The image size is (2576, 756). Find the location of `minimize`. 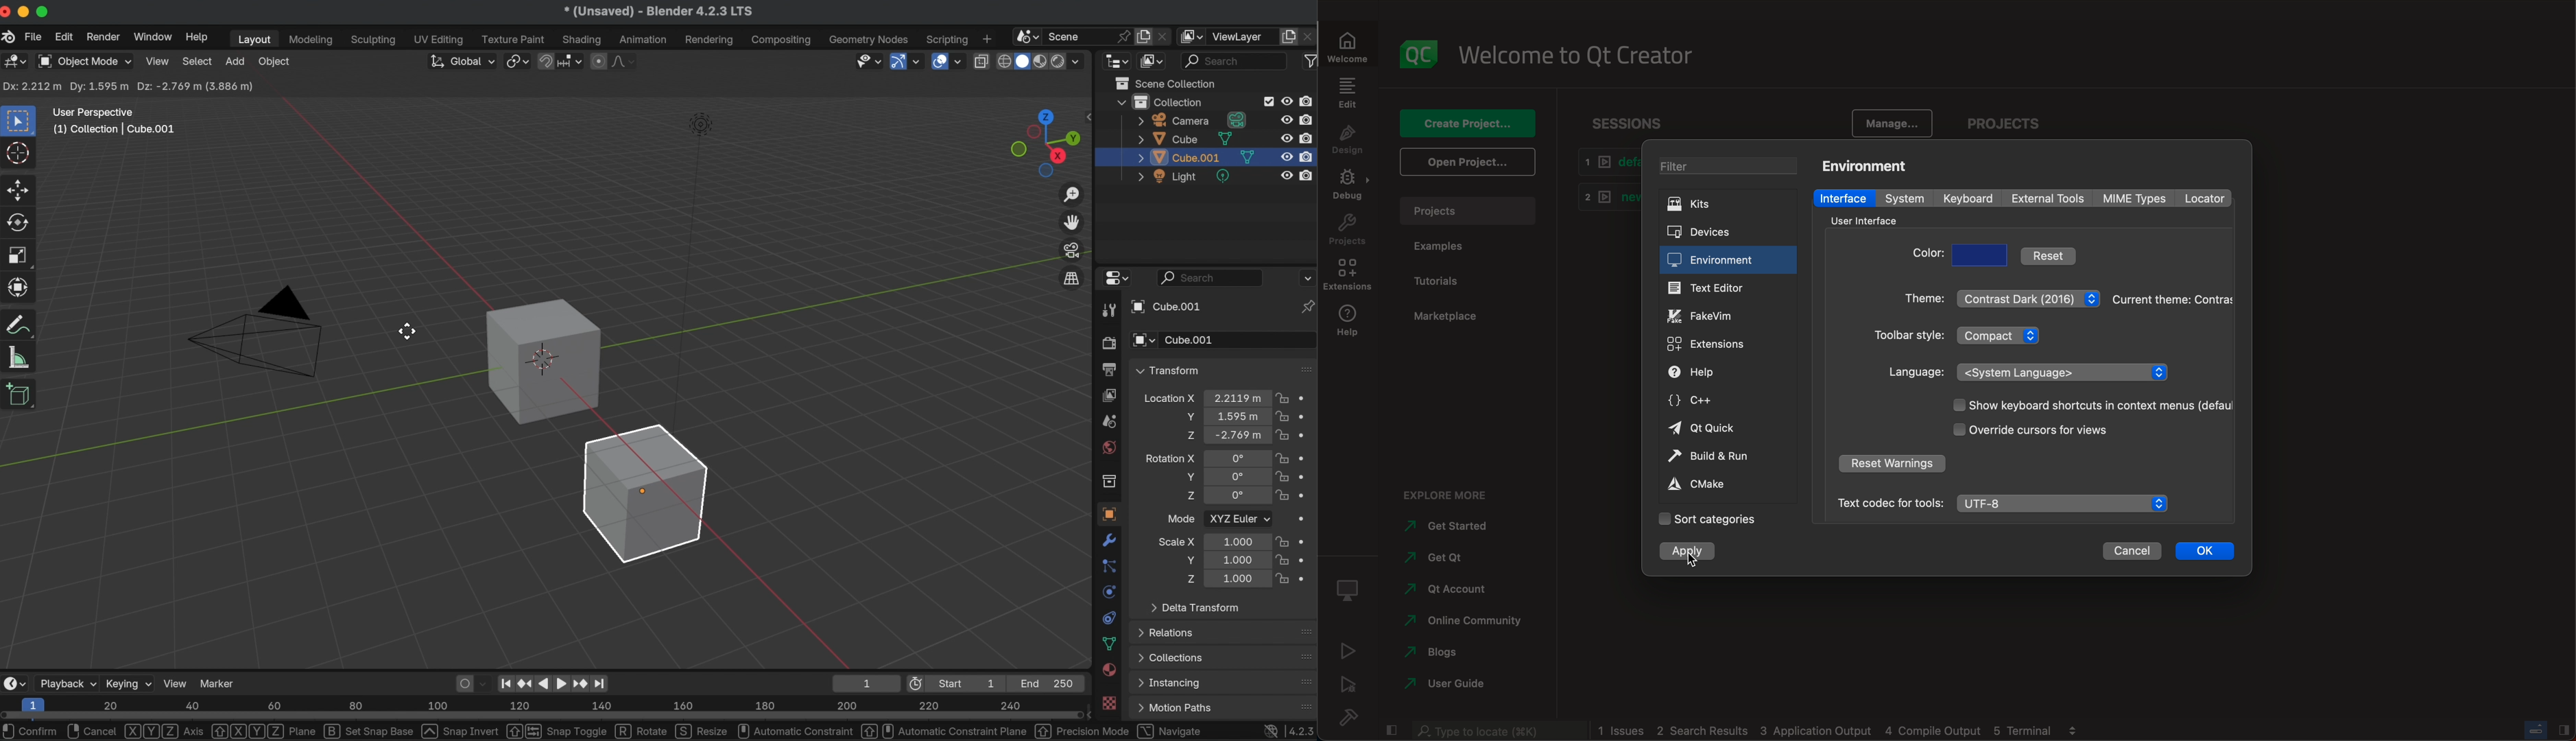

minimize is located at coordinates (26, 12).